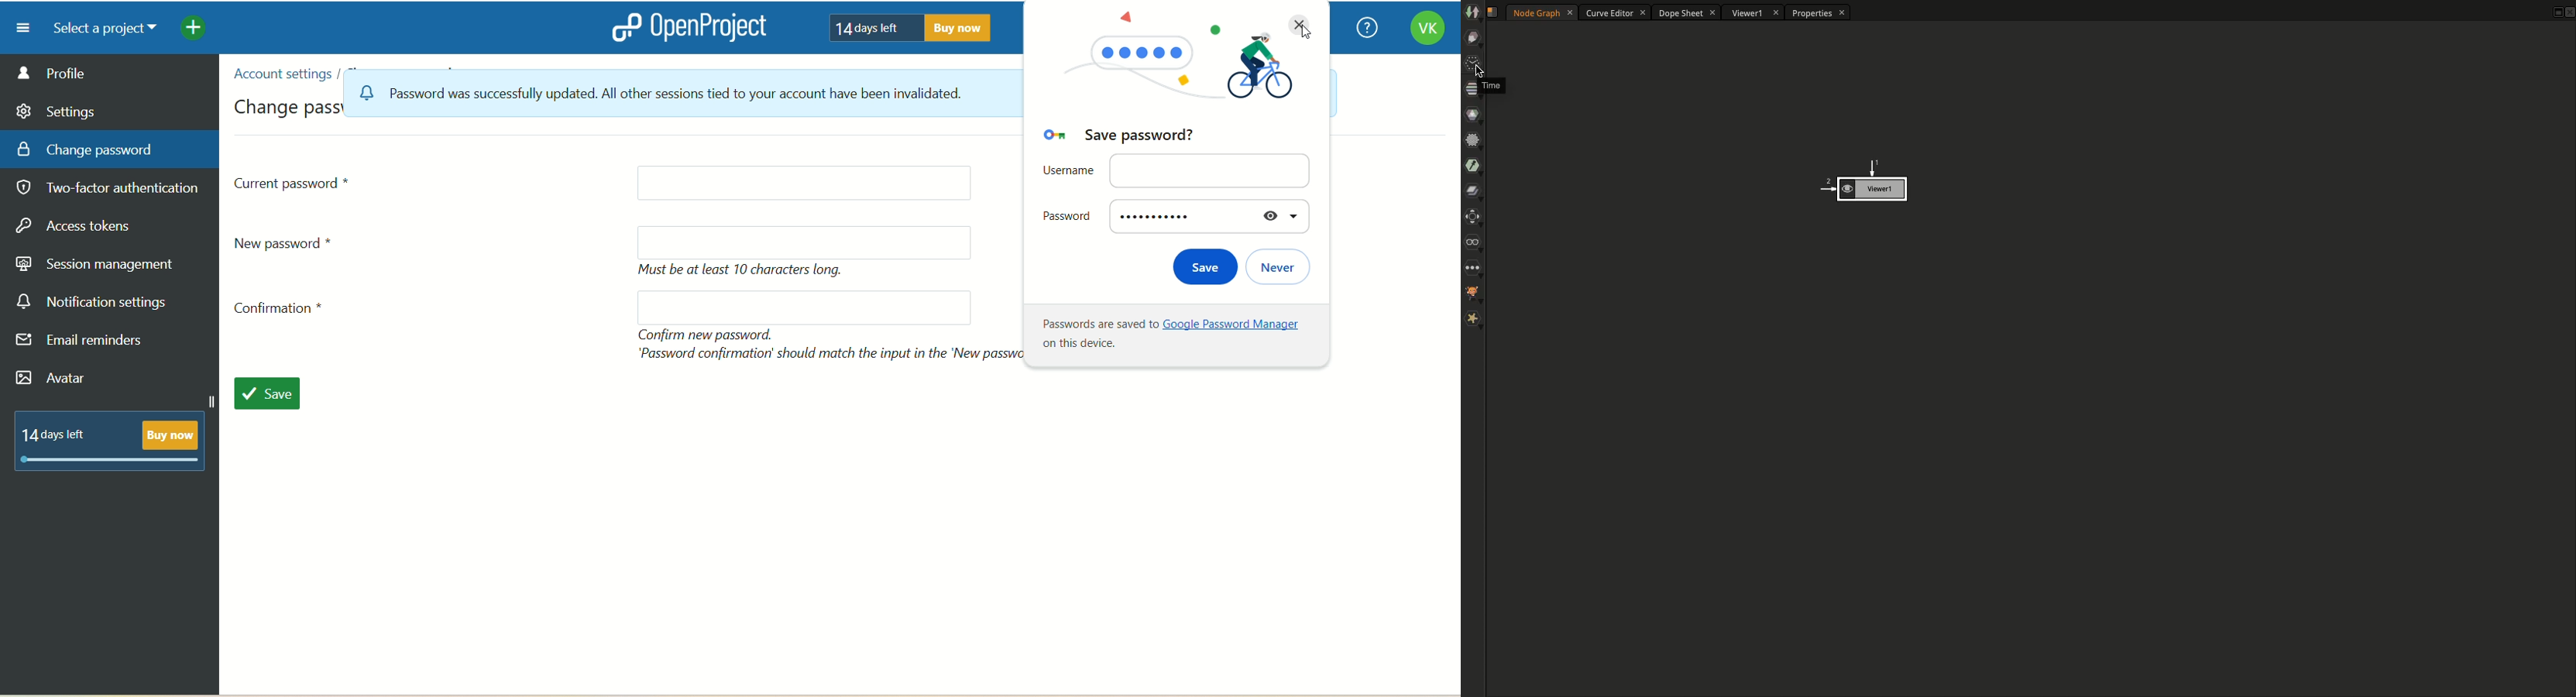  What do you see at coordinates (1173, 215) in the screenshot?
I see `password` at bounding box center [1173, 215].